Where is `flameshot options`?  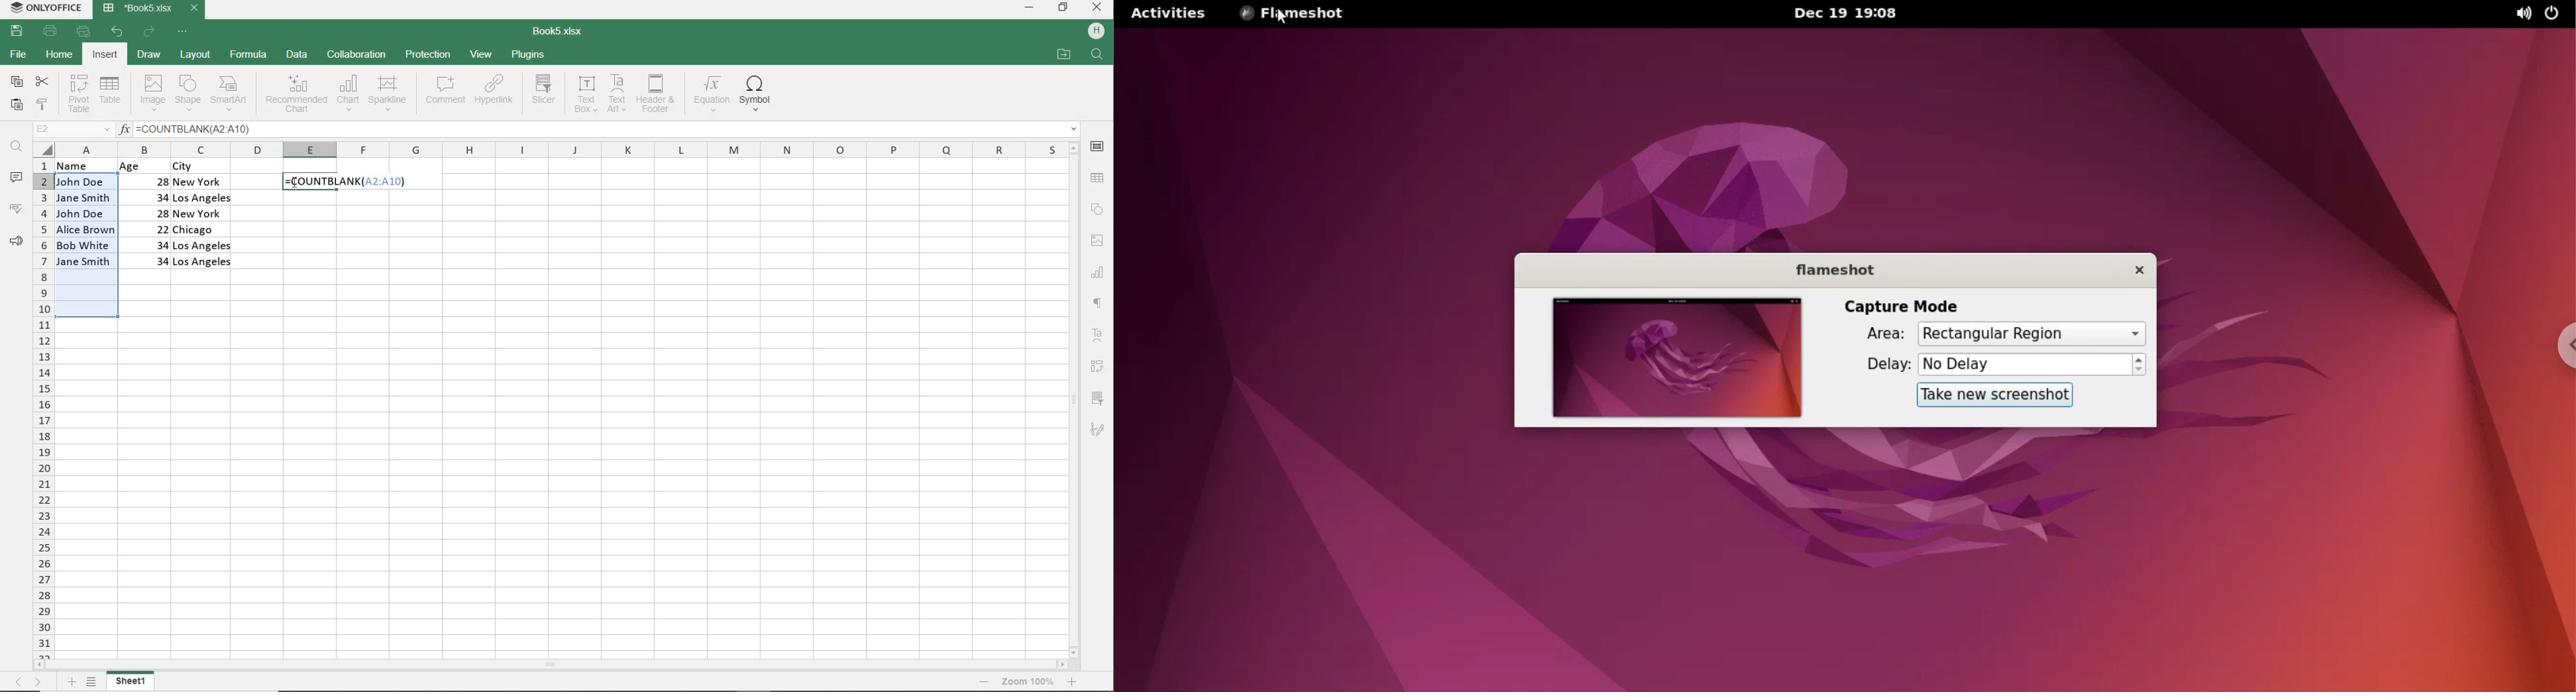 flameshot options is located at coordinates (1294, 12).